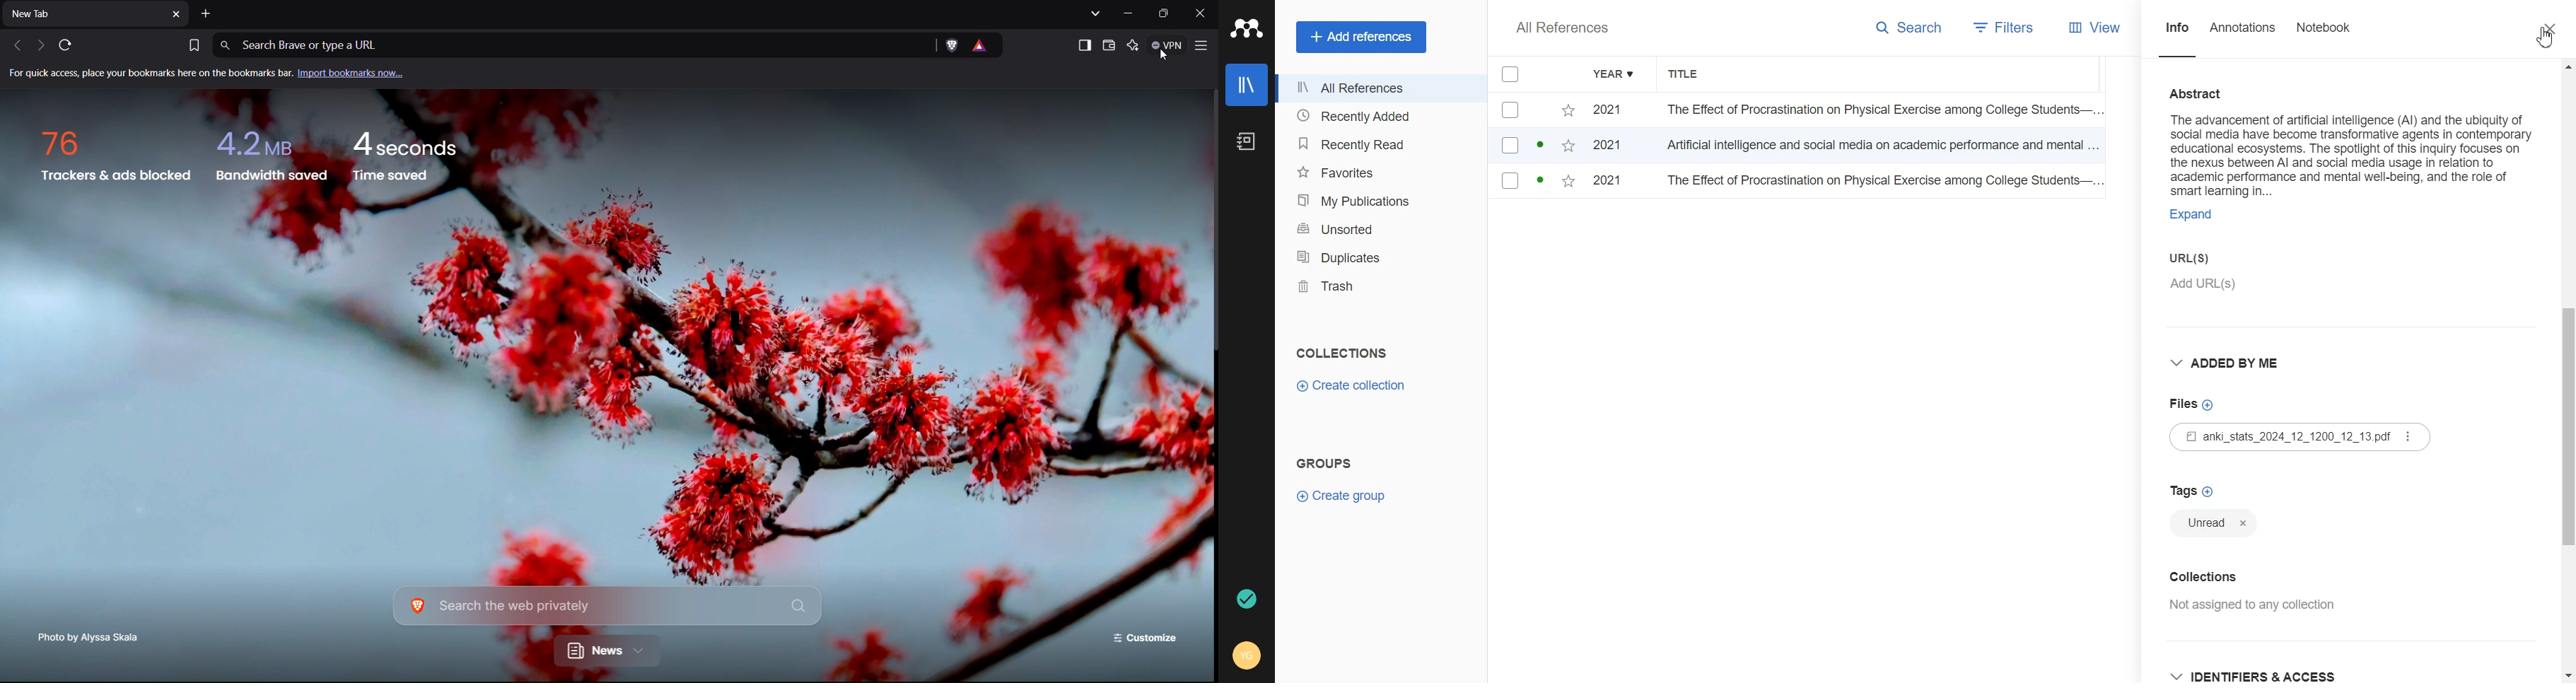 This screenshot has height=700, width=2576. Describe the element at coordinates (1341, 496) in the screenshot. I see `Create group` at that location.